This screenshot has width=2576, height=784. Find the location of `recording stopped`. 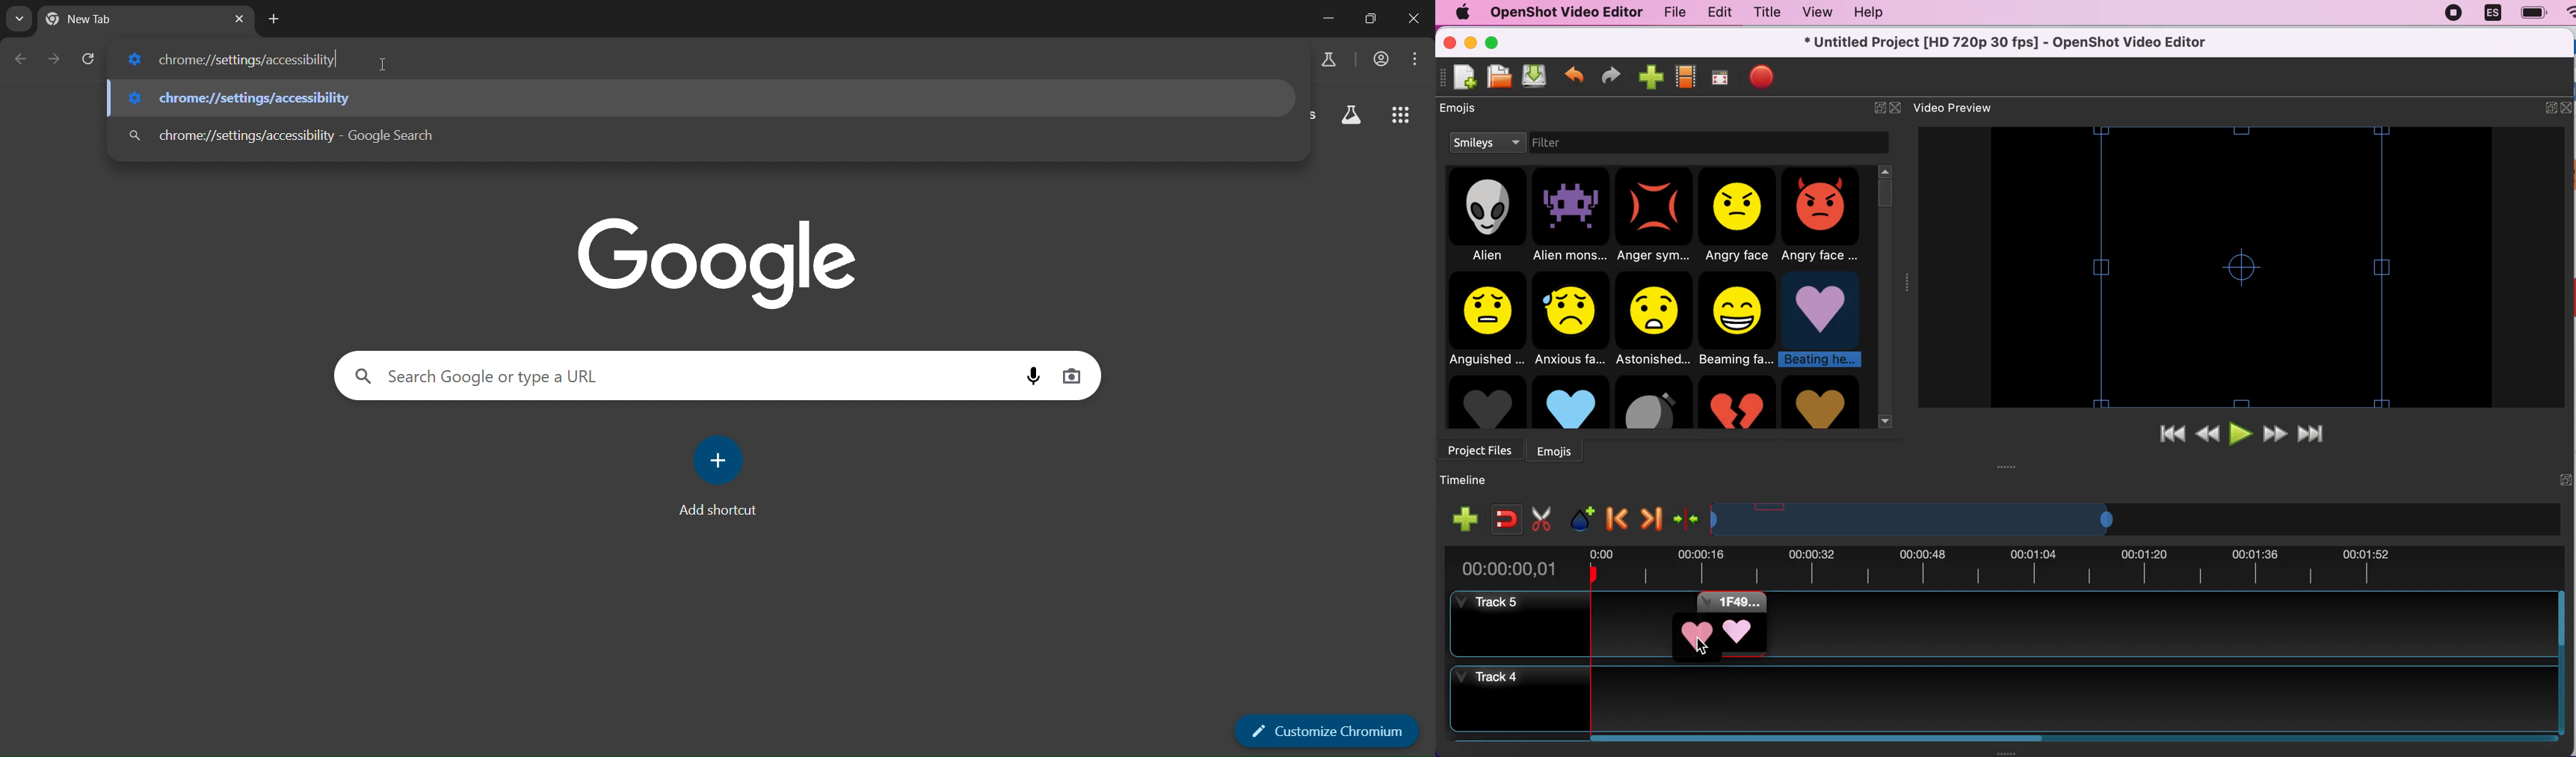

recording stopped is located at coordinates (2450, 12).